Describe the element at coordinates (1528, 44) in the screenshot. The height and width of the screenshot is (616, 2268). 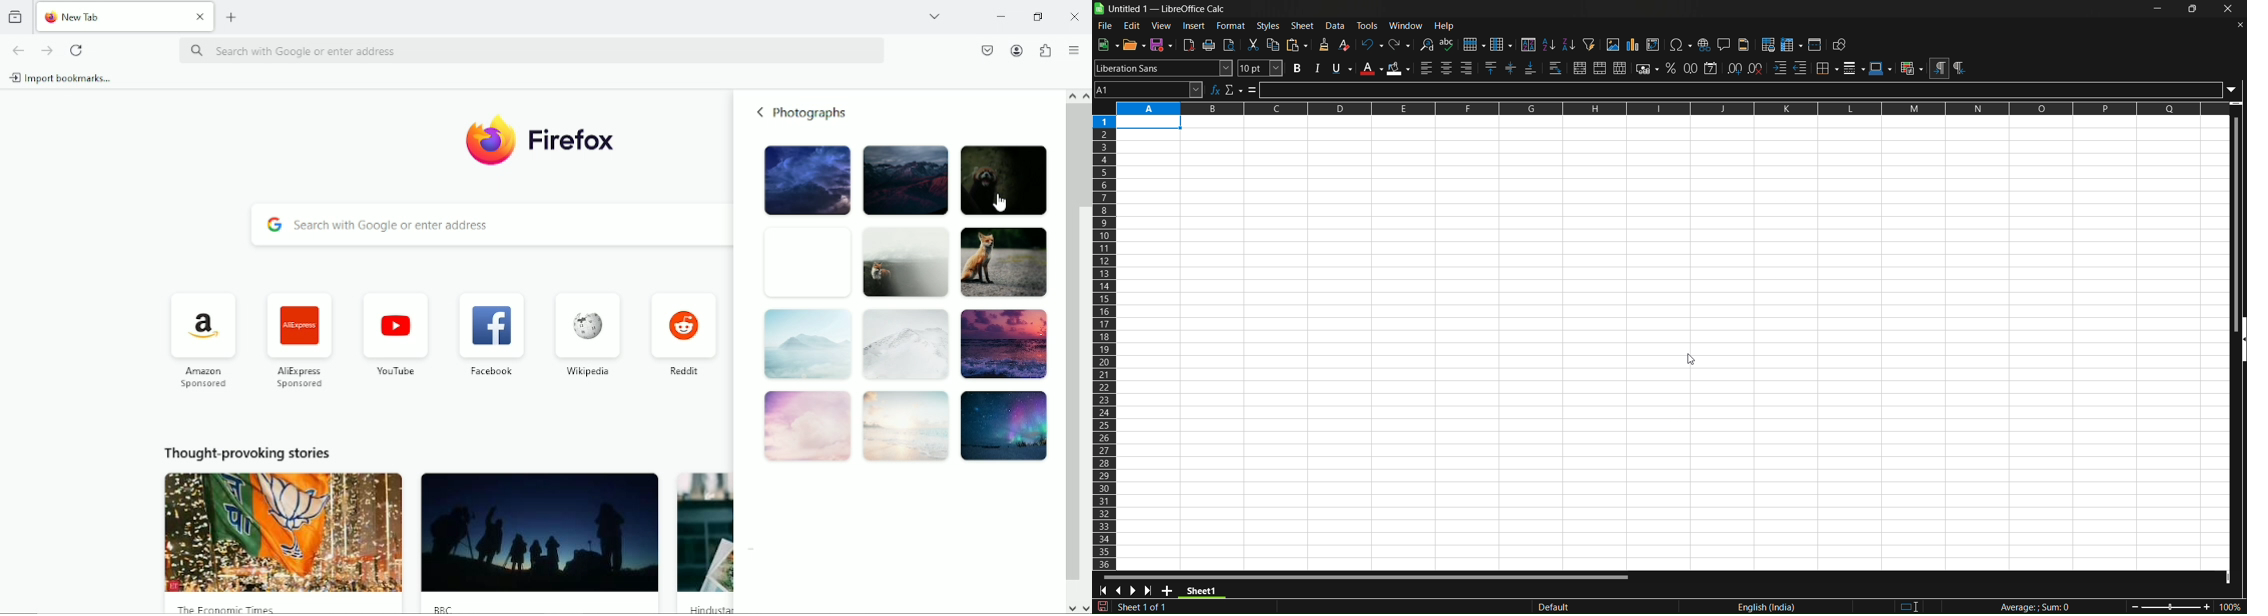
I see `sort` at that location.